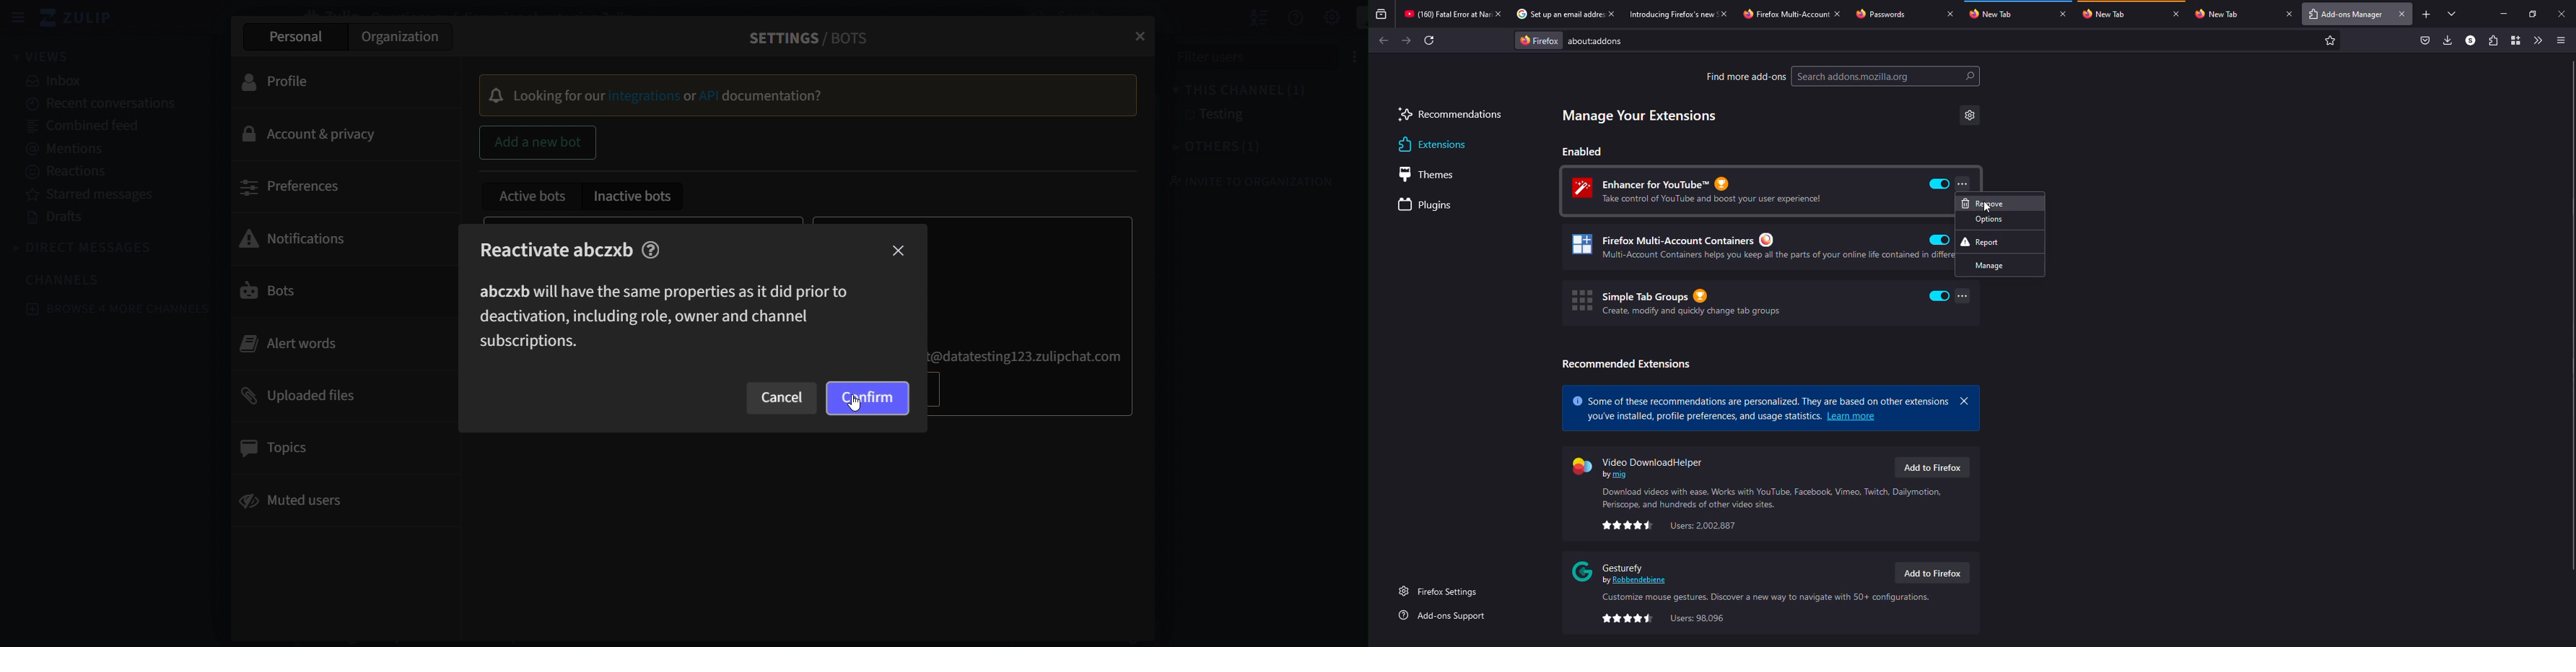 This screenshot has height=672, width=2576. Describe the element at coordinates (1244, 16) in the screenshot. I see `hide user list` at that location.